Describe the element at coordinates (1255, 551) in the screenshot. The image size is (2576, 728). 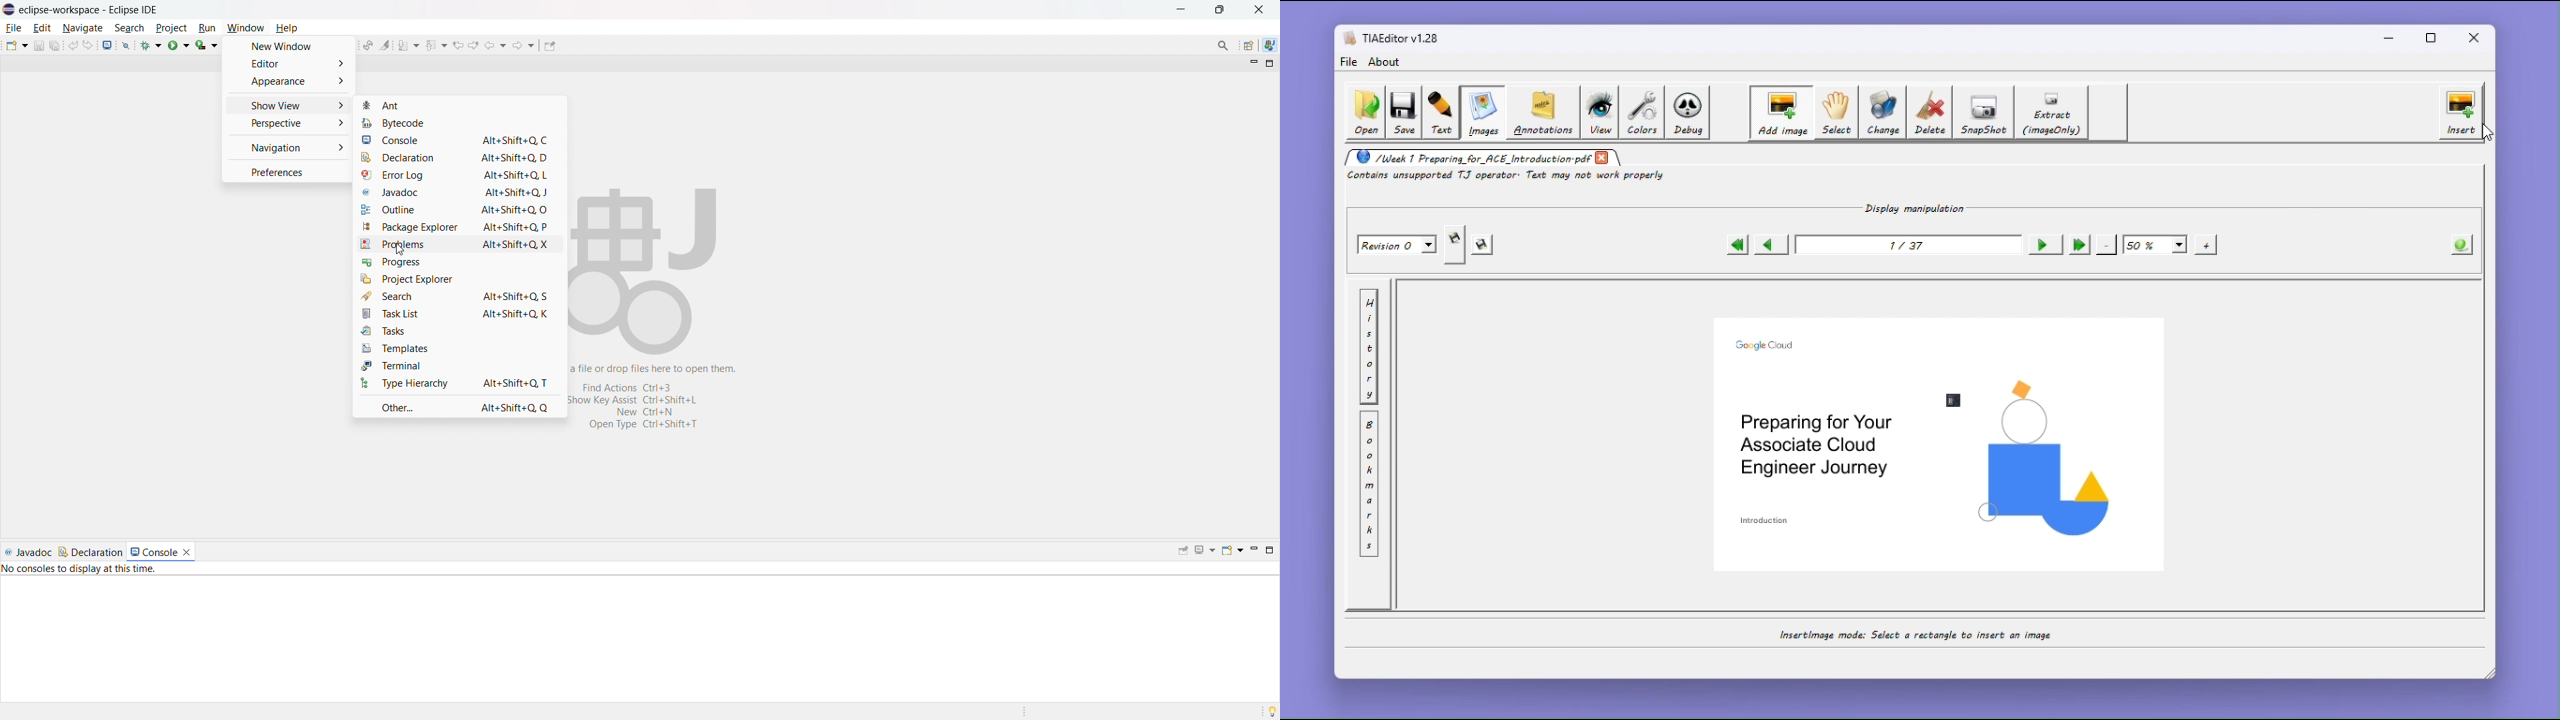
I see `minimize` at that location.